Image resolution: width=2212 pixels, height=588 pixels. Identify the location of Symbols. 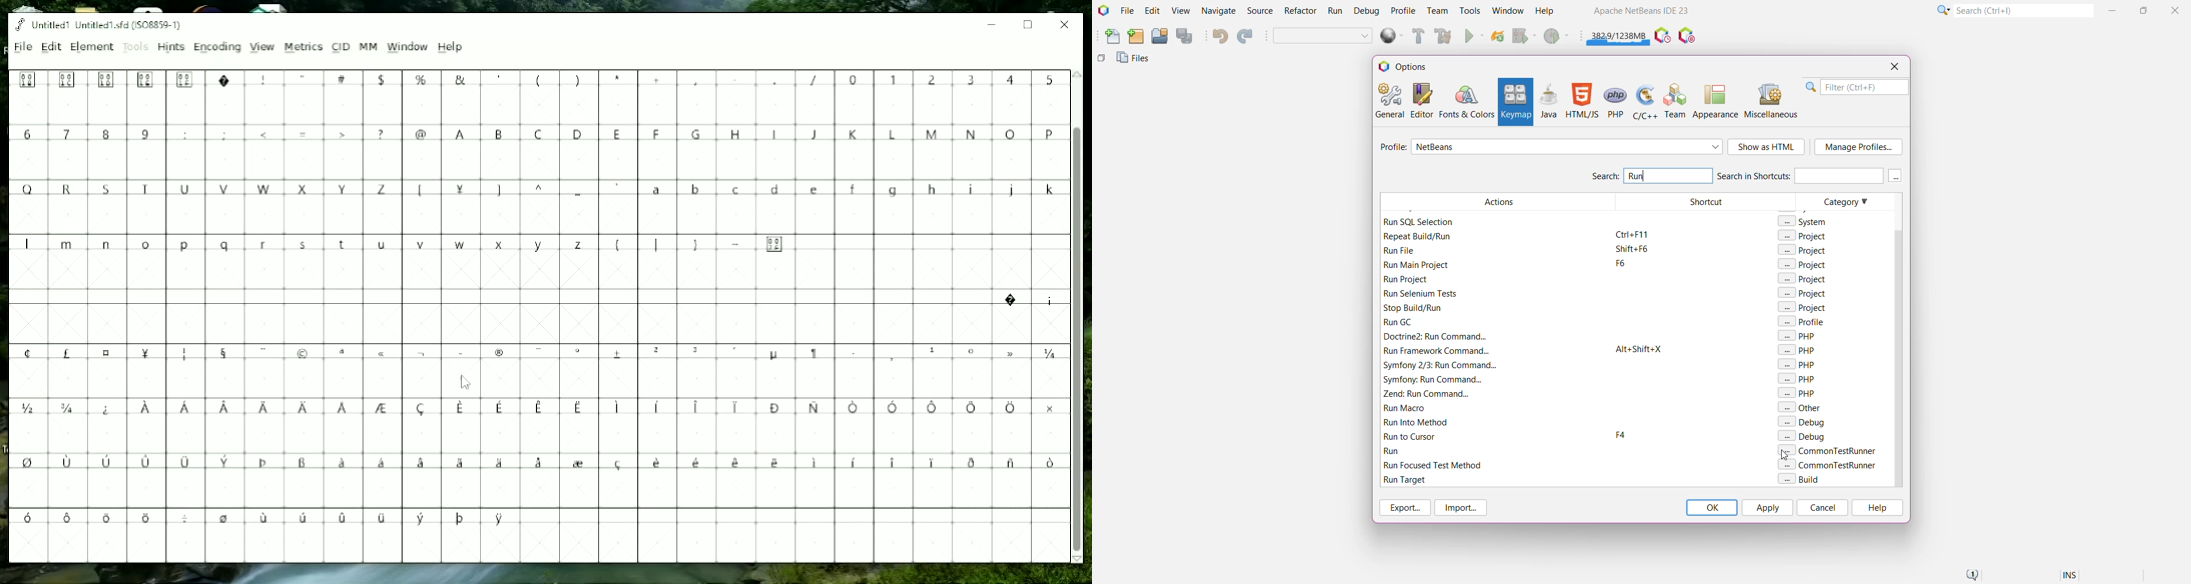
(421, 78).